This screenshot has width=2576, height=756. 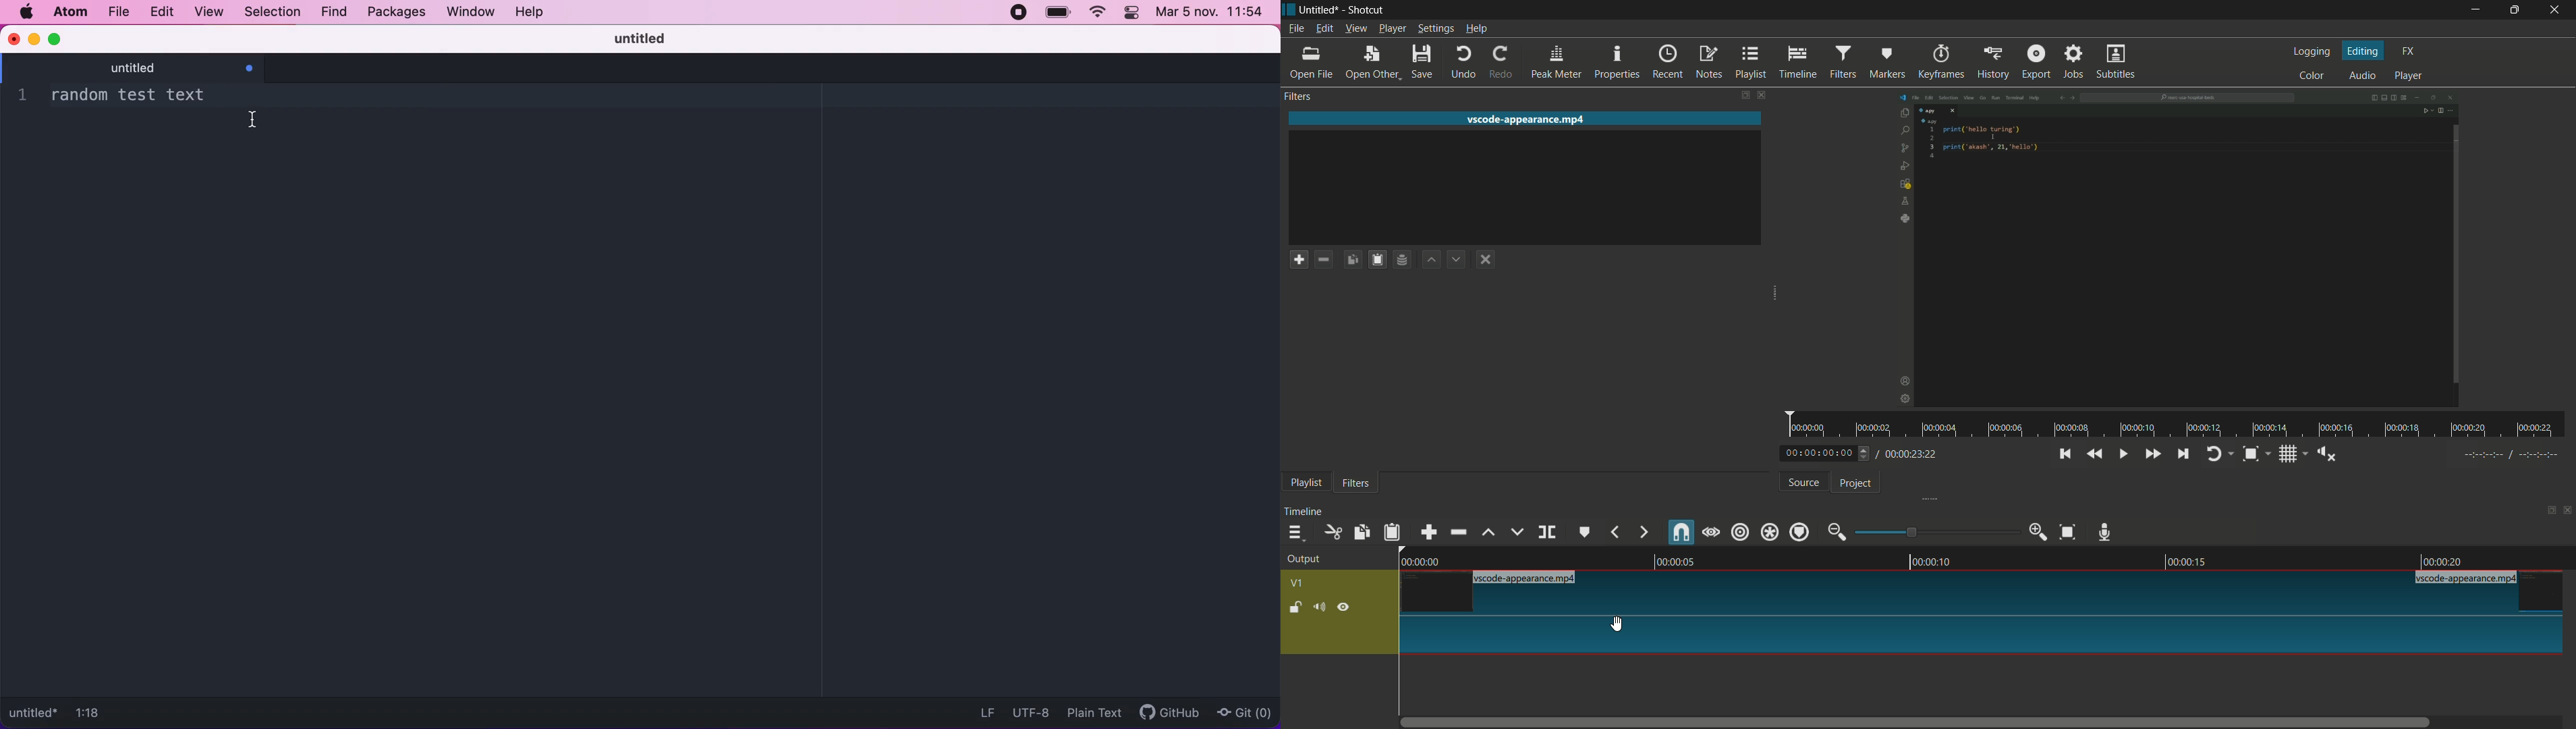 I want to click on recording stopped, so click(x=1022, y=15).